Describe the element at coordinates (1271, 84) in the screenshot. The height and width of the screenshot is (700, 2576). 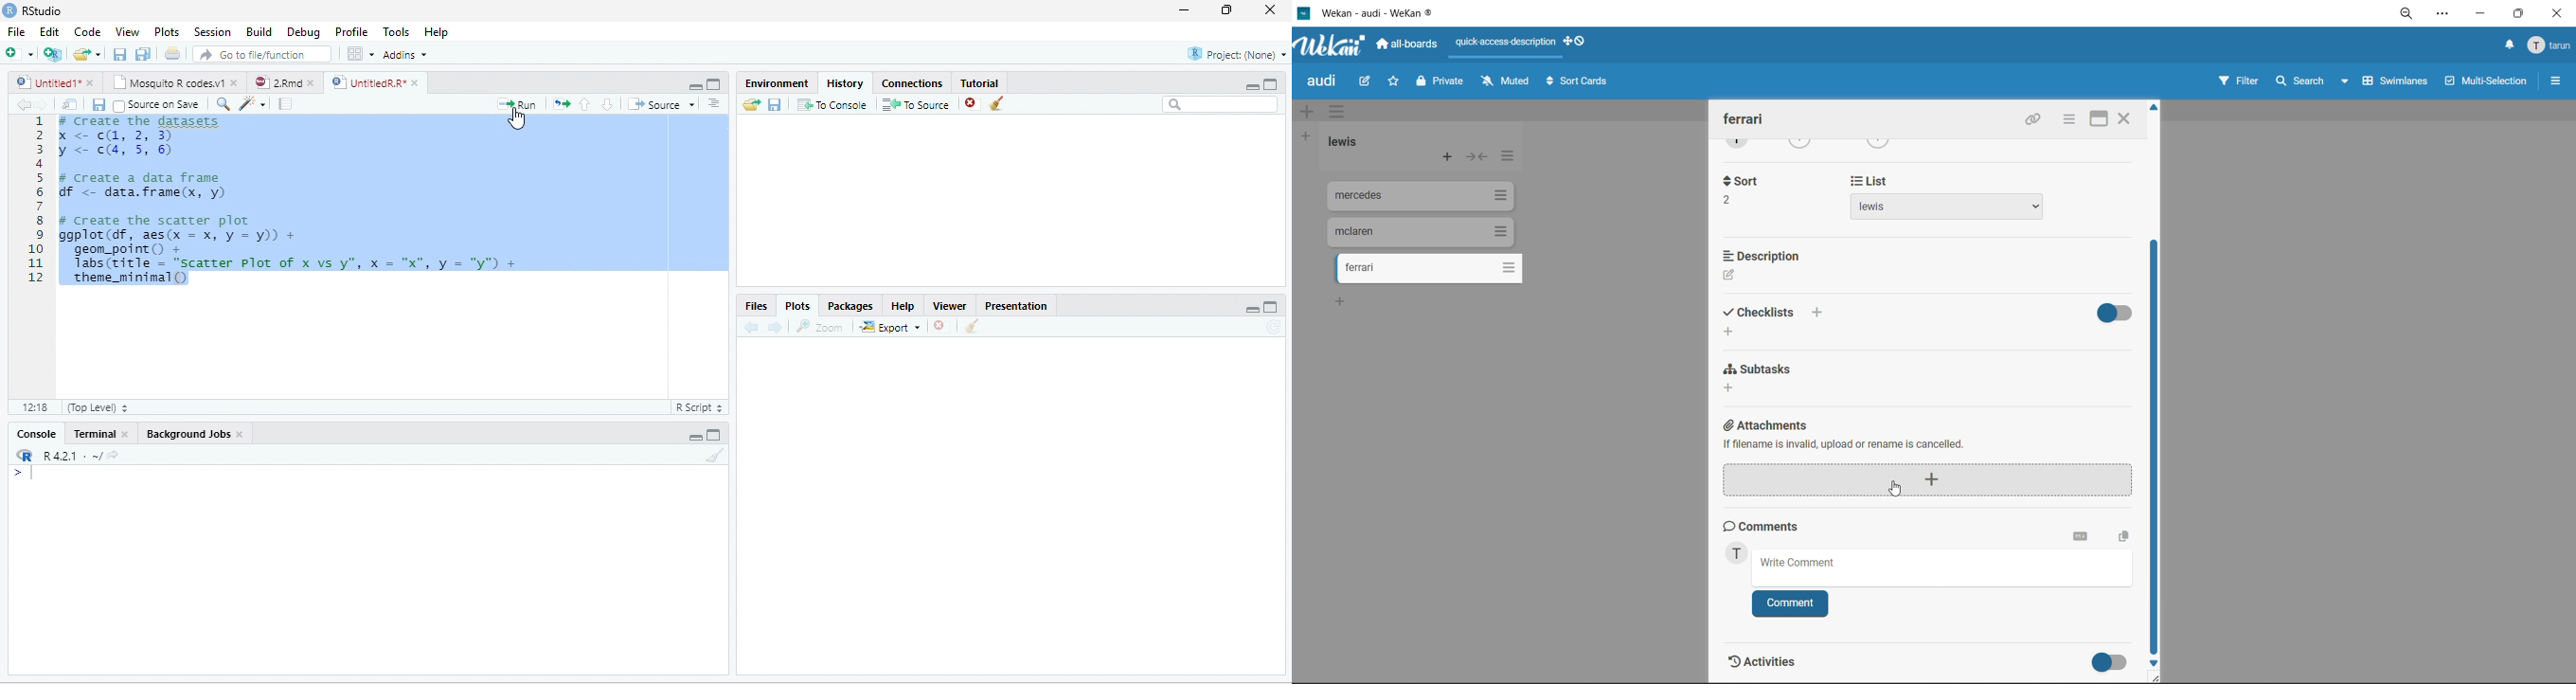
I see `Maximize` at that location.